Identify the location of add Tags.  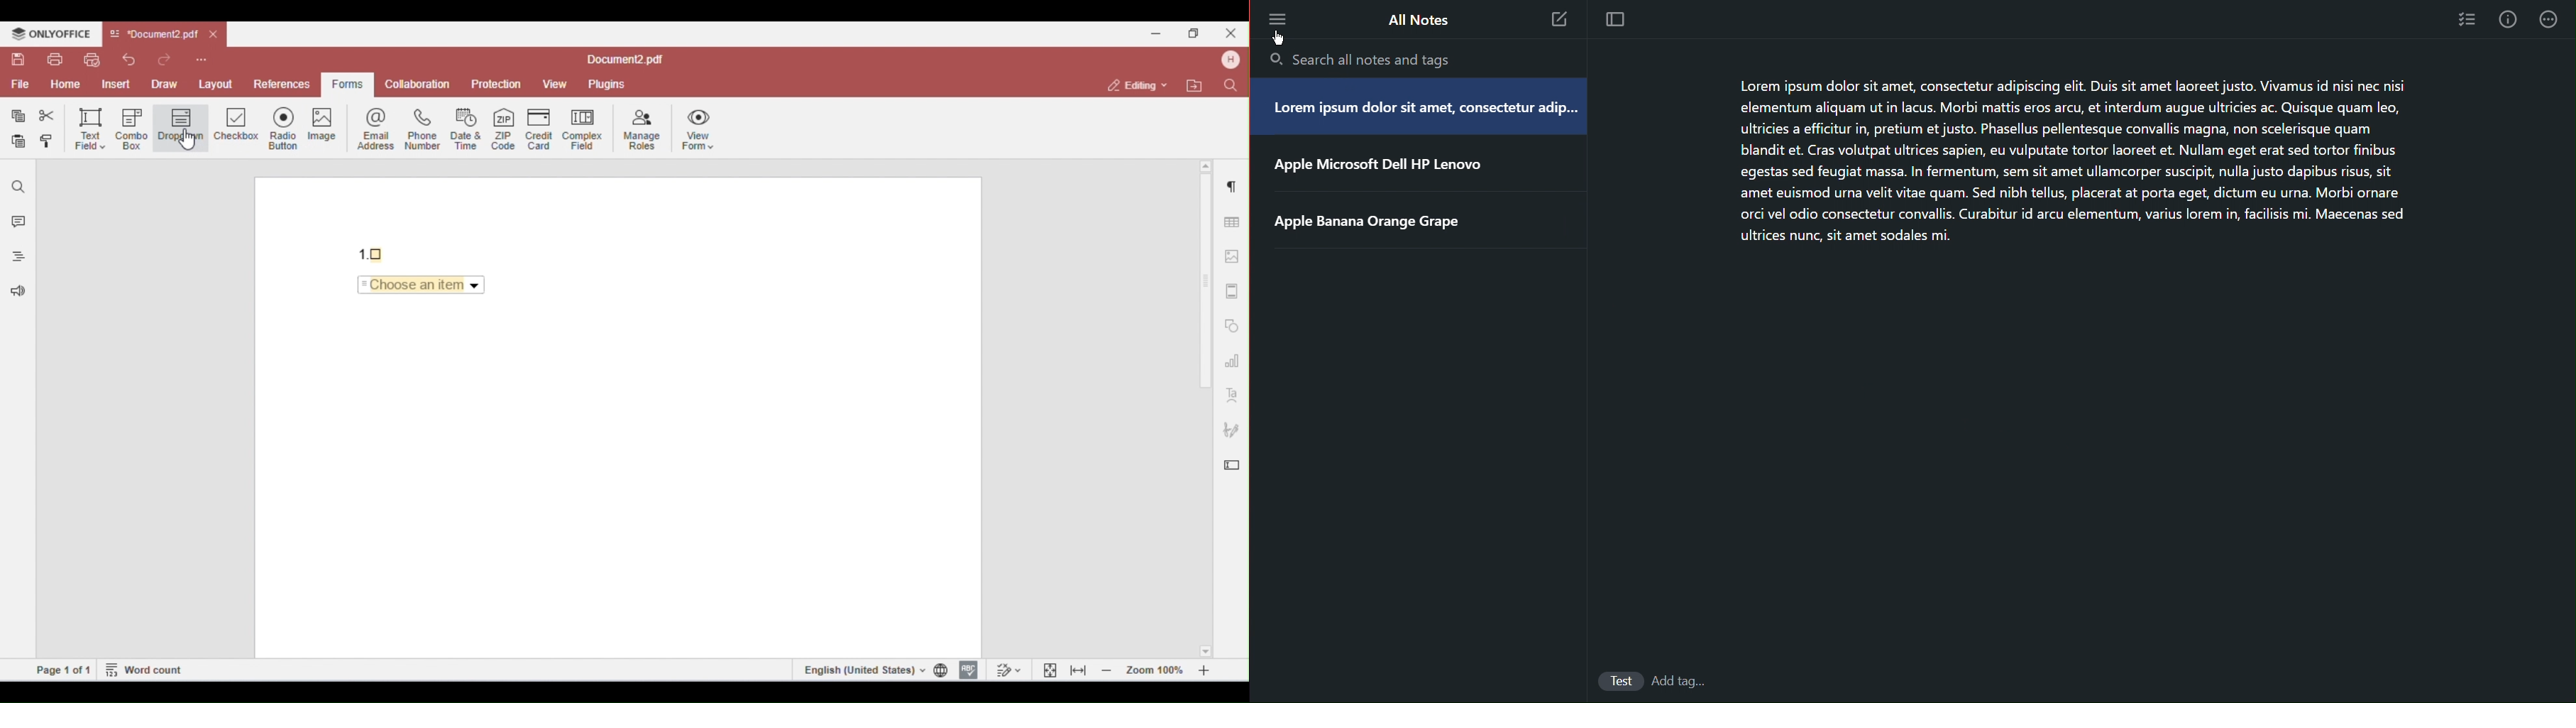
(1685, 680).